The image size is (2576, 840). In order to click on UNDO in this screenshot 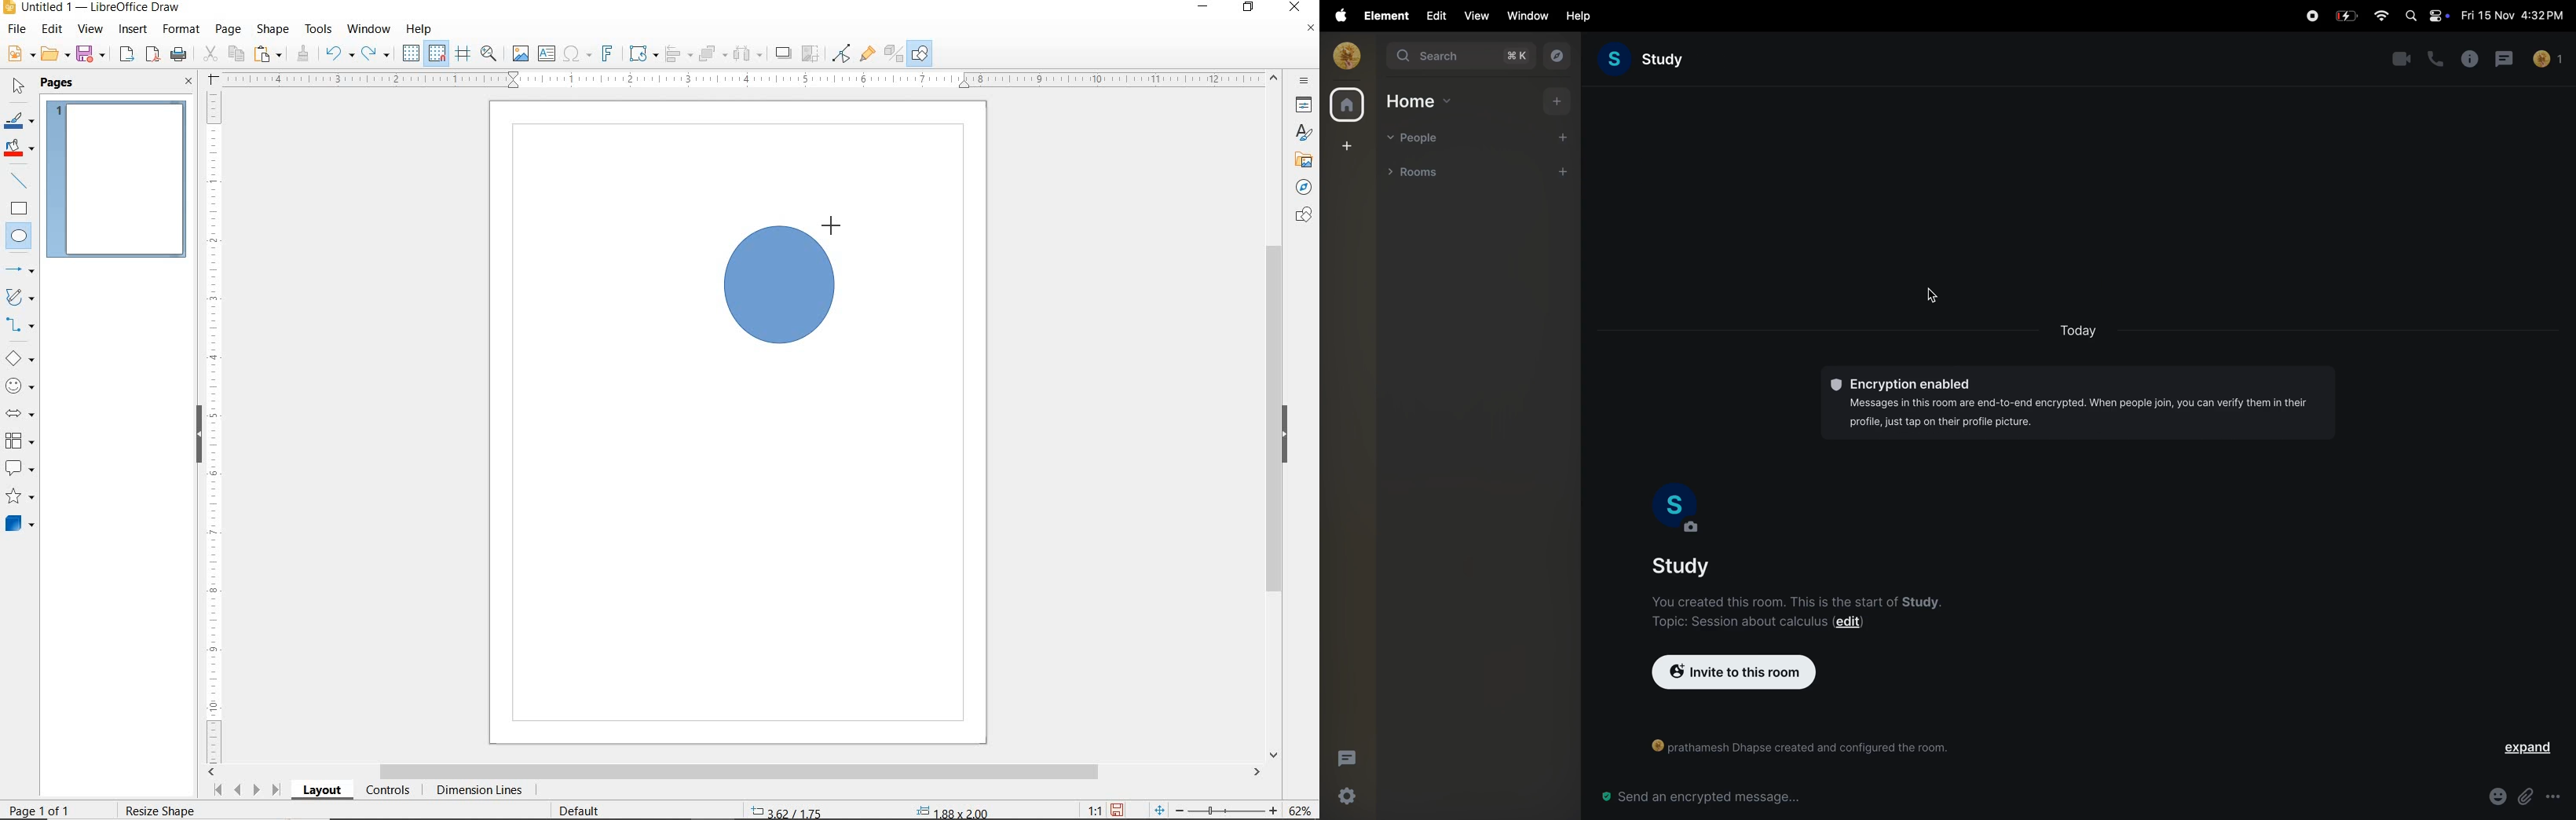, I will do `click(339, 55)`.